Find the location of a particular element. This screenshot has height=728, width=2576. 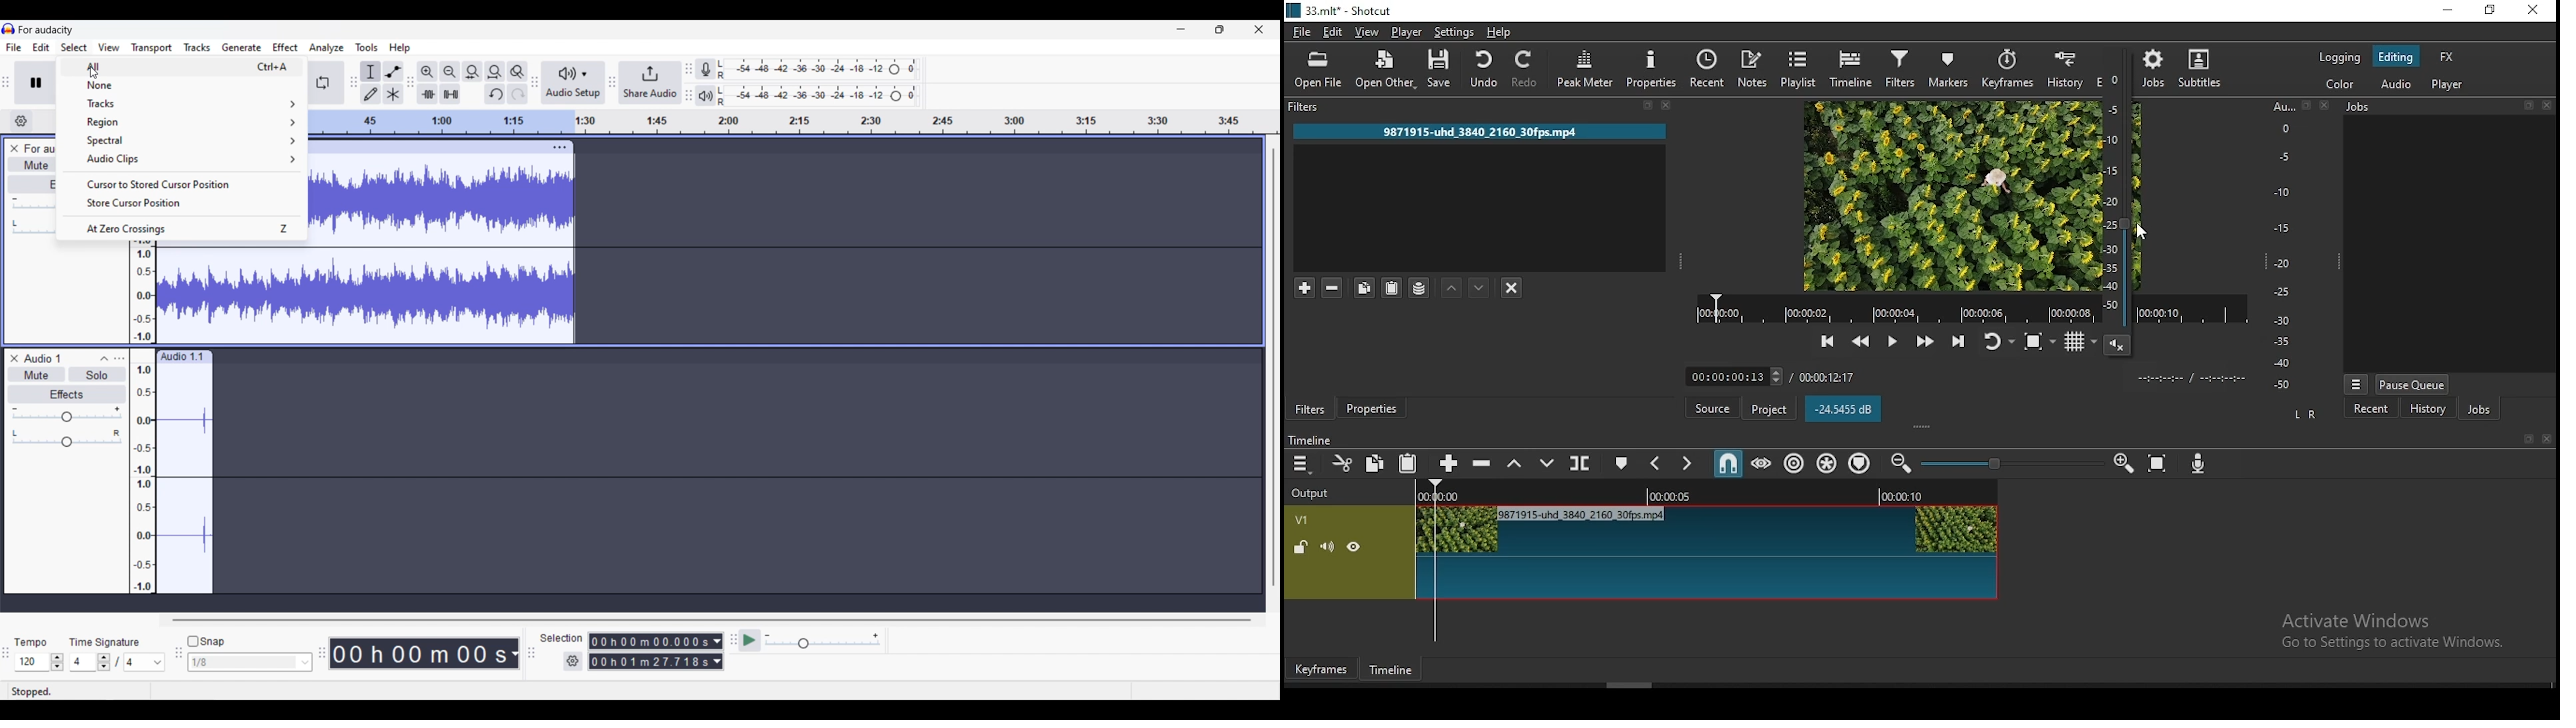

9871915-uhd 3840 2160 30fps.mp4 is located at coordinates (1475, 131).